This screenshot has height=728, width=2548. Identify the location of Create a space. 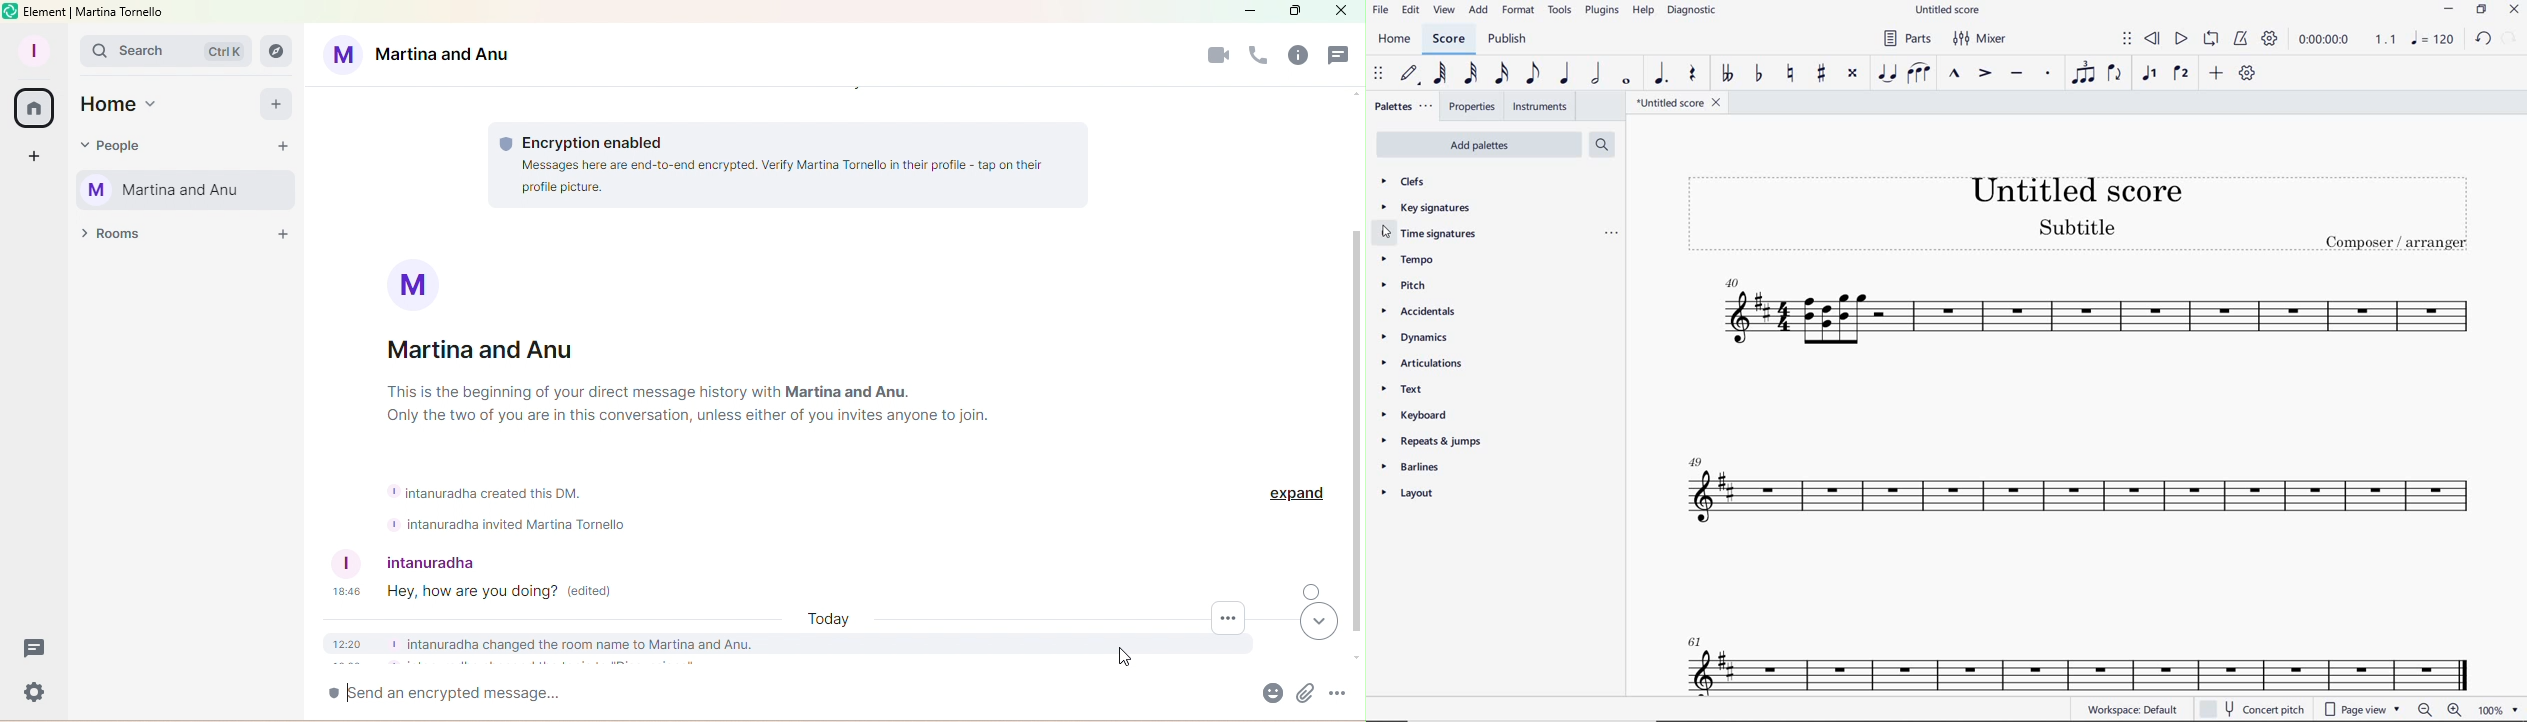
(31, 157).